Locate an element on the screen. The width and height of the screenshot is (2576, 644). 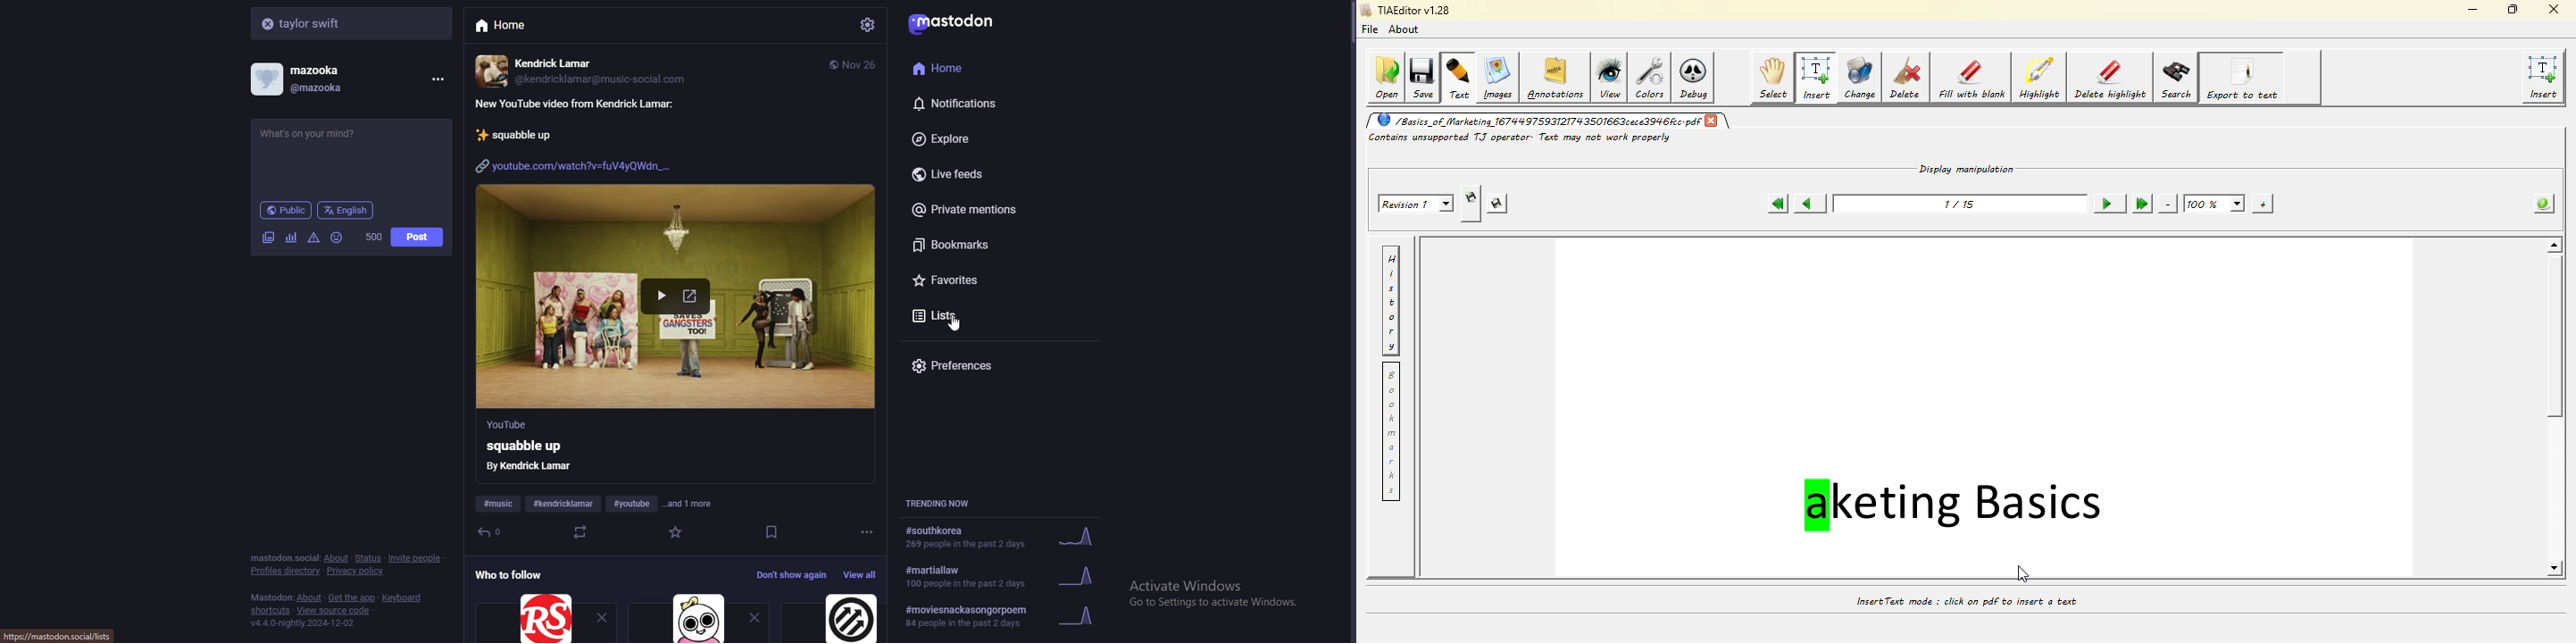
post is located at coordinates (417, 237).